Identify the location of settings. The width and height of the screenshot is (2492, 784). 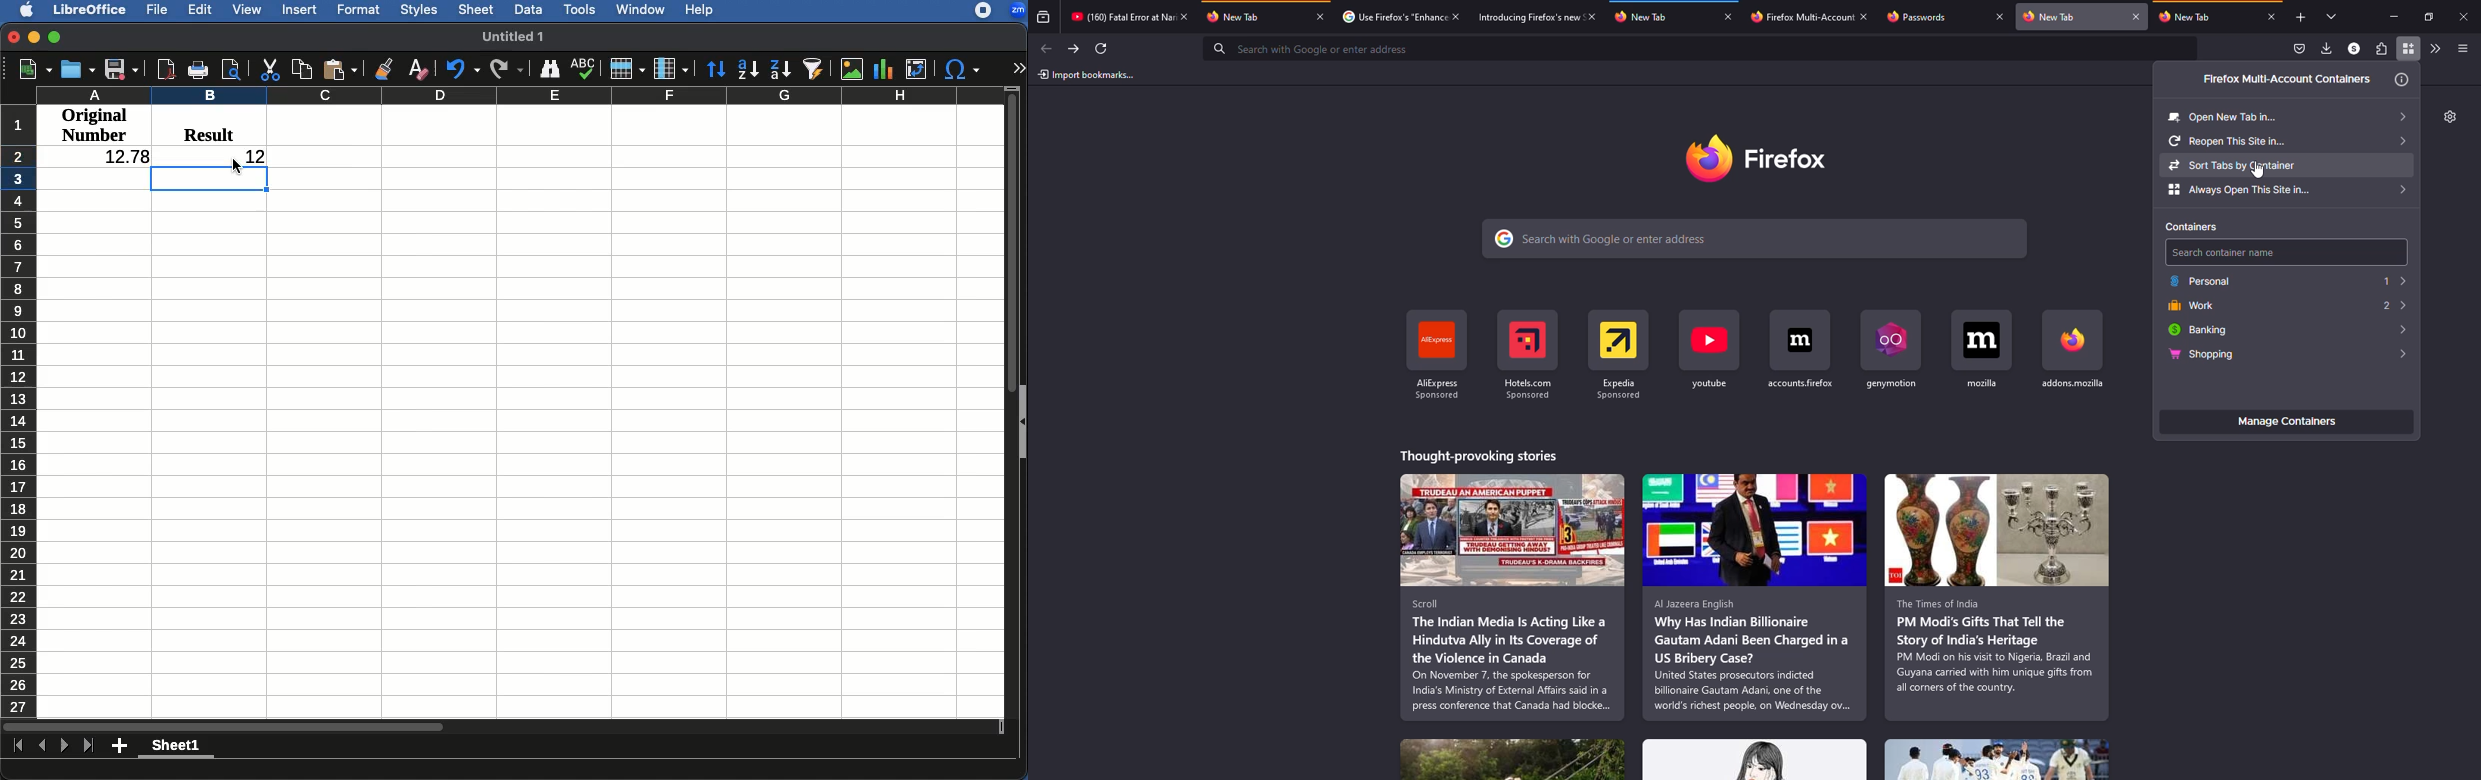
(2449, 117).